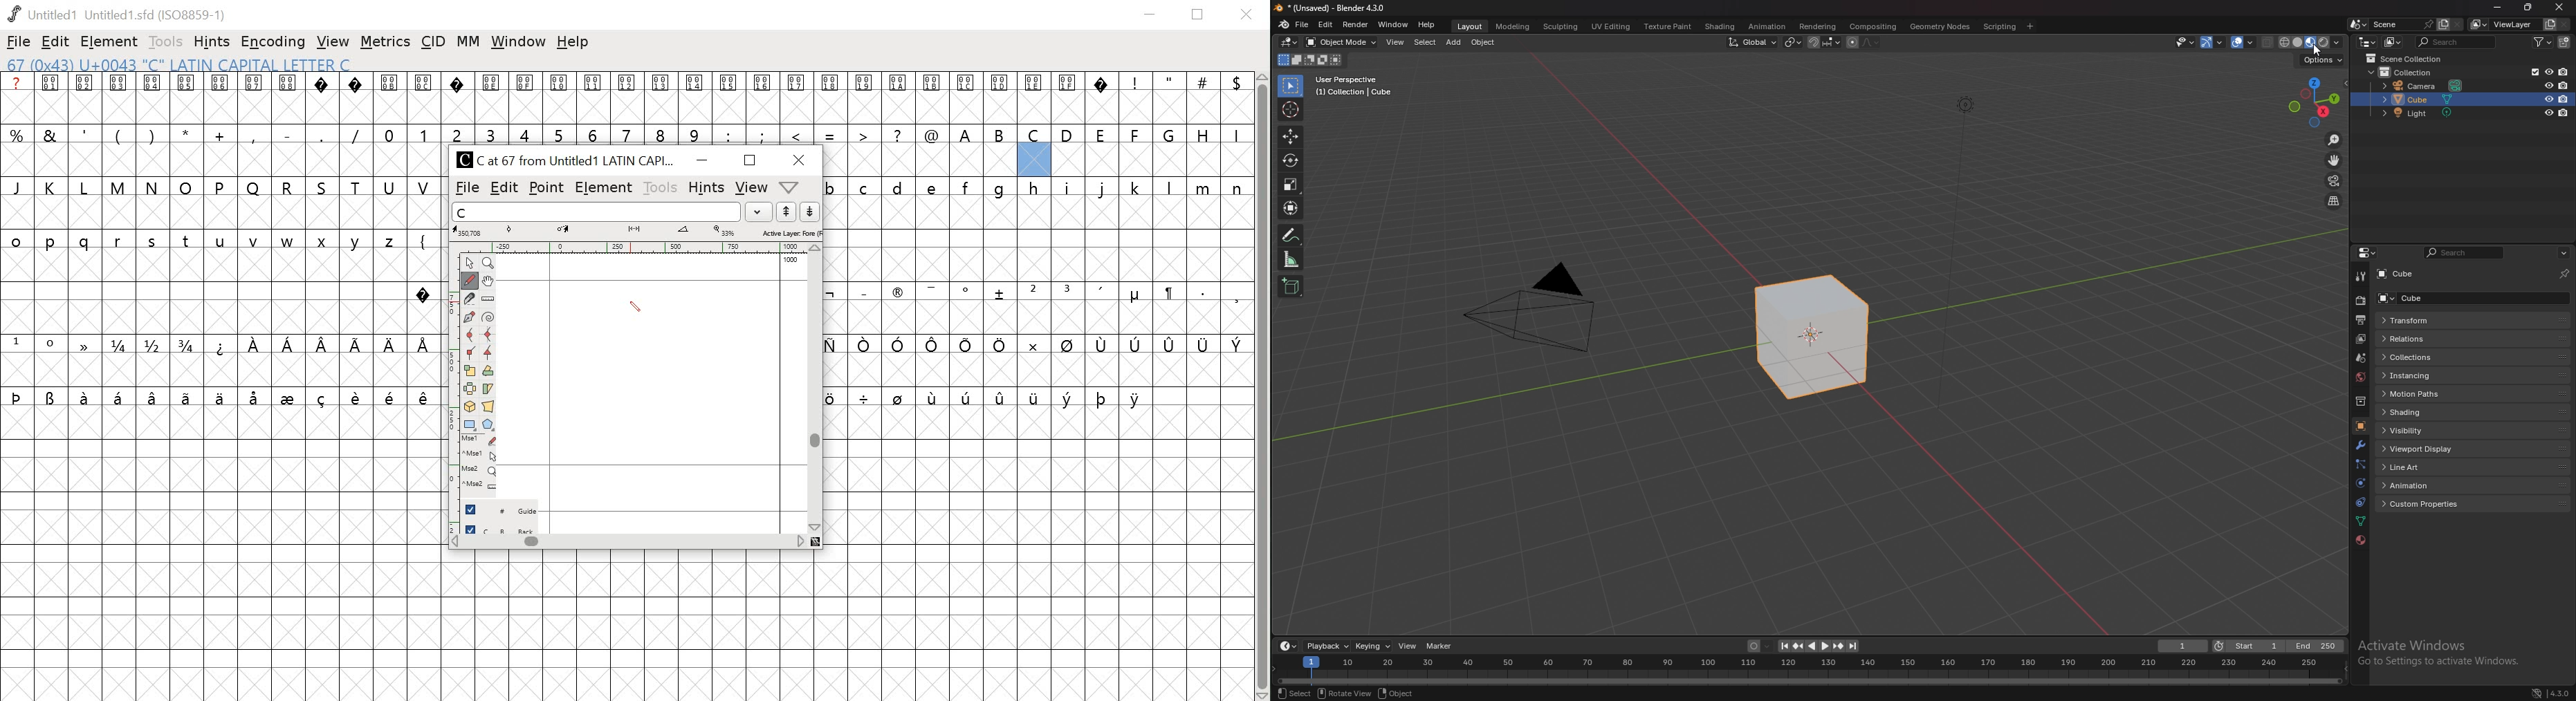  I want to click on viewport display, so click(2436, 448).